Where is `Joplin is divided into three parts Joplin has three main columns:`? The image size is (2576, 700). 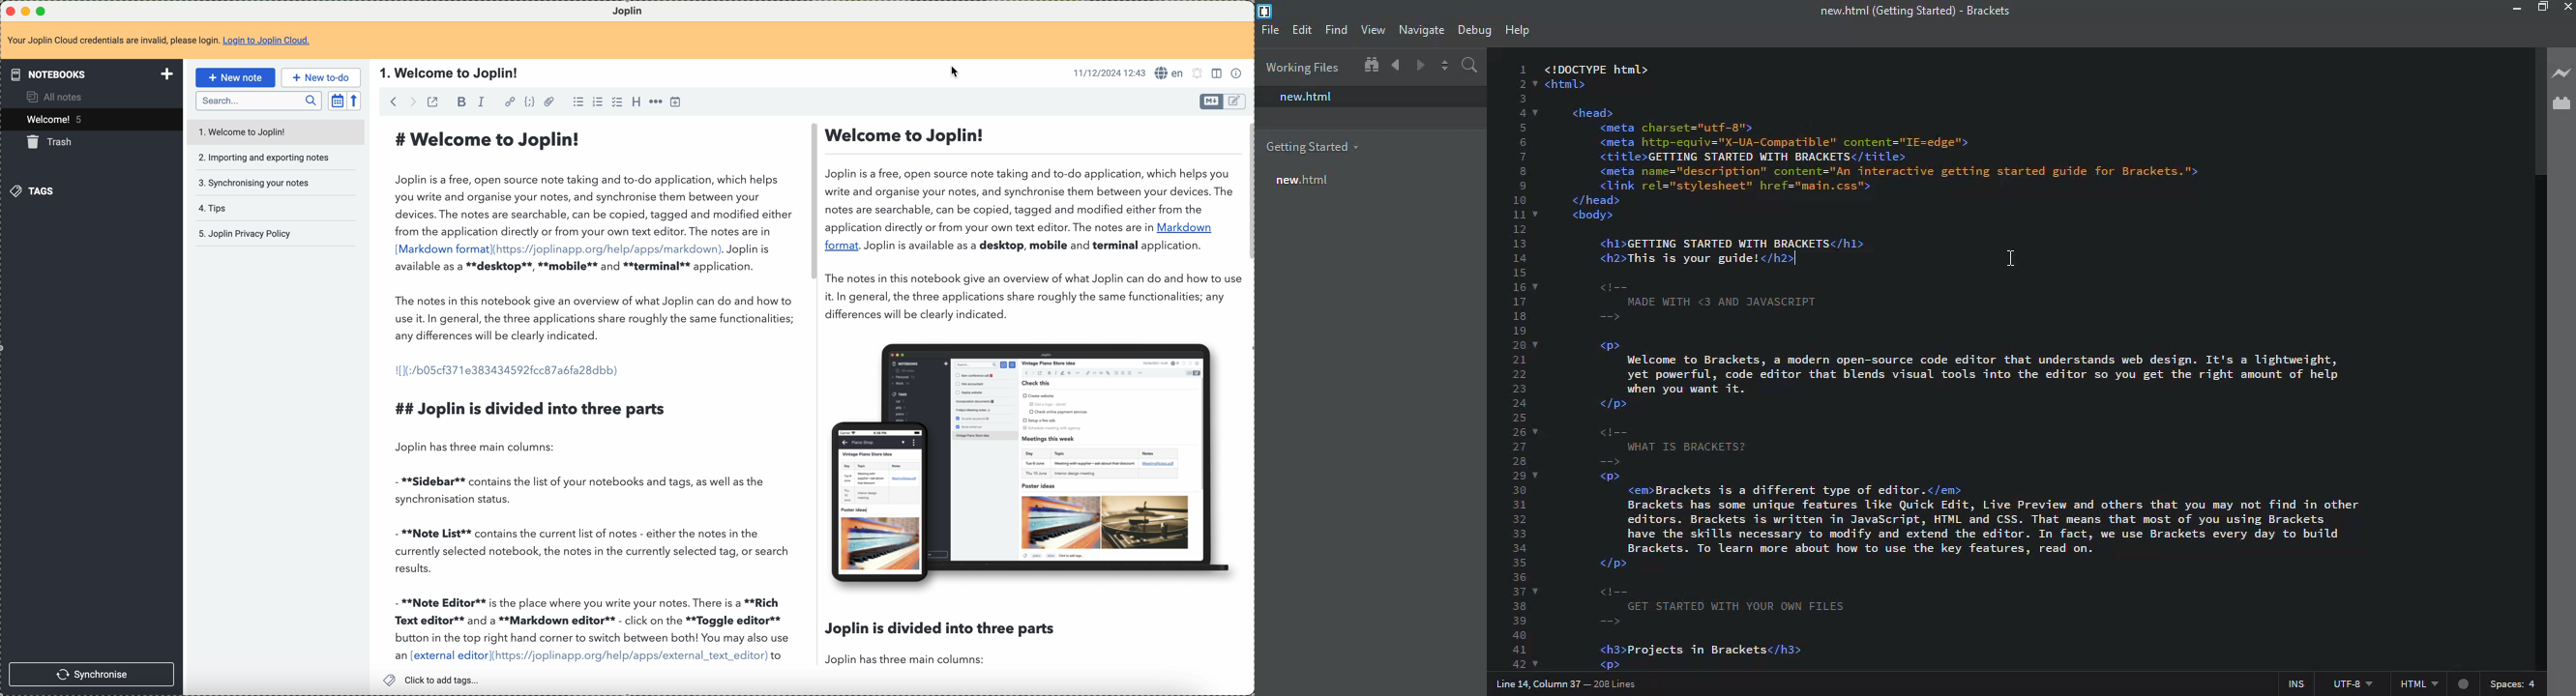
Joplin is divided into three parts Joplin has three main columns: is located at coordinates (941, 642).